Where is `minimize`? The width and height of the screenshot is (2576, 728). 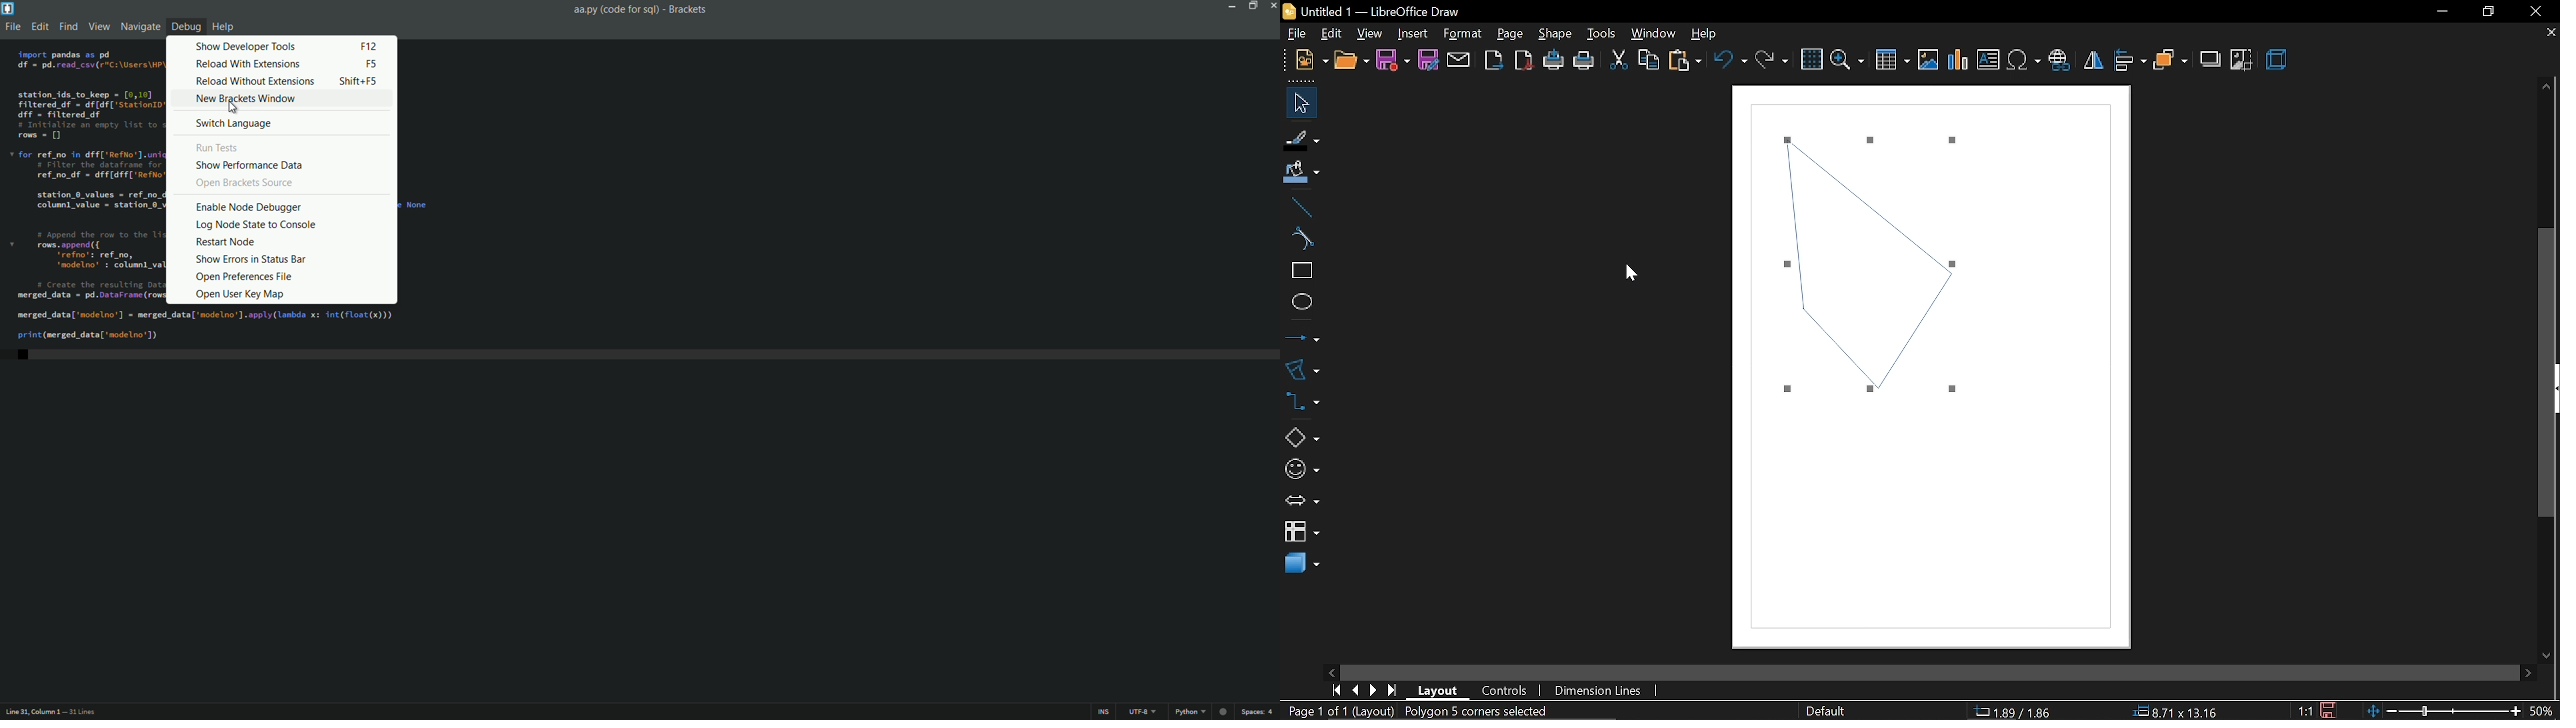
minimize is located at coordinates (2442, 12).